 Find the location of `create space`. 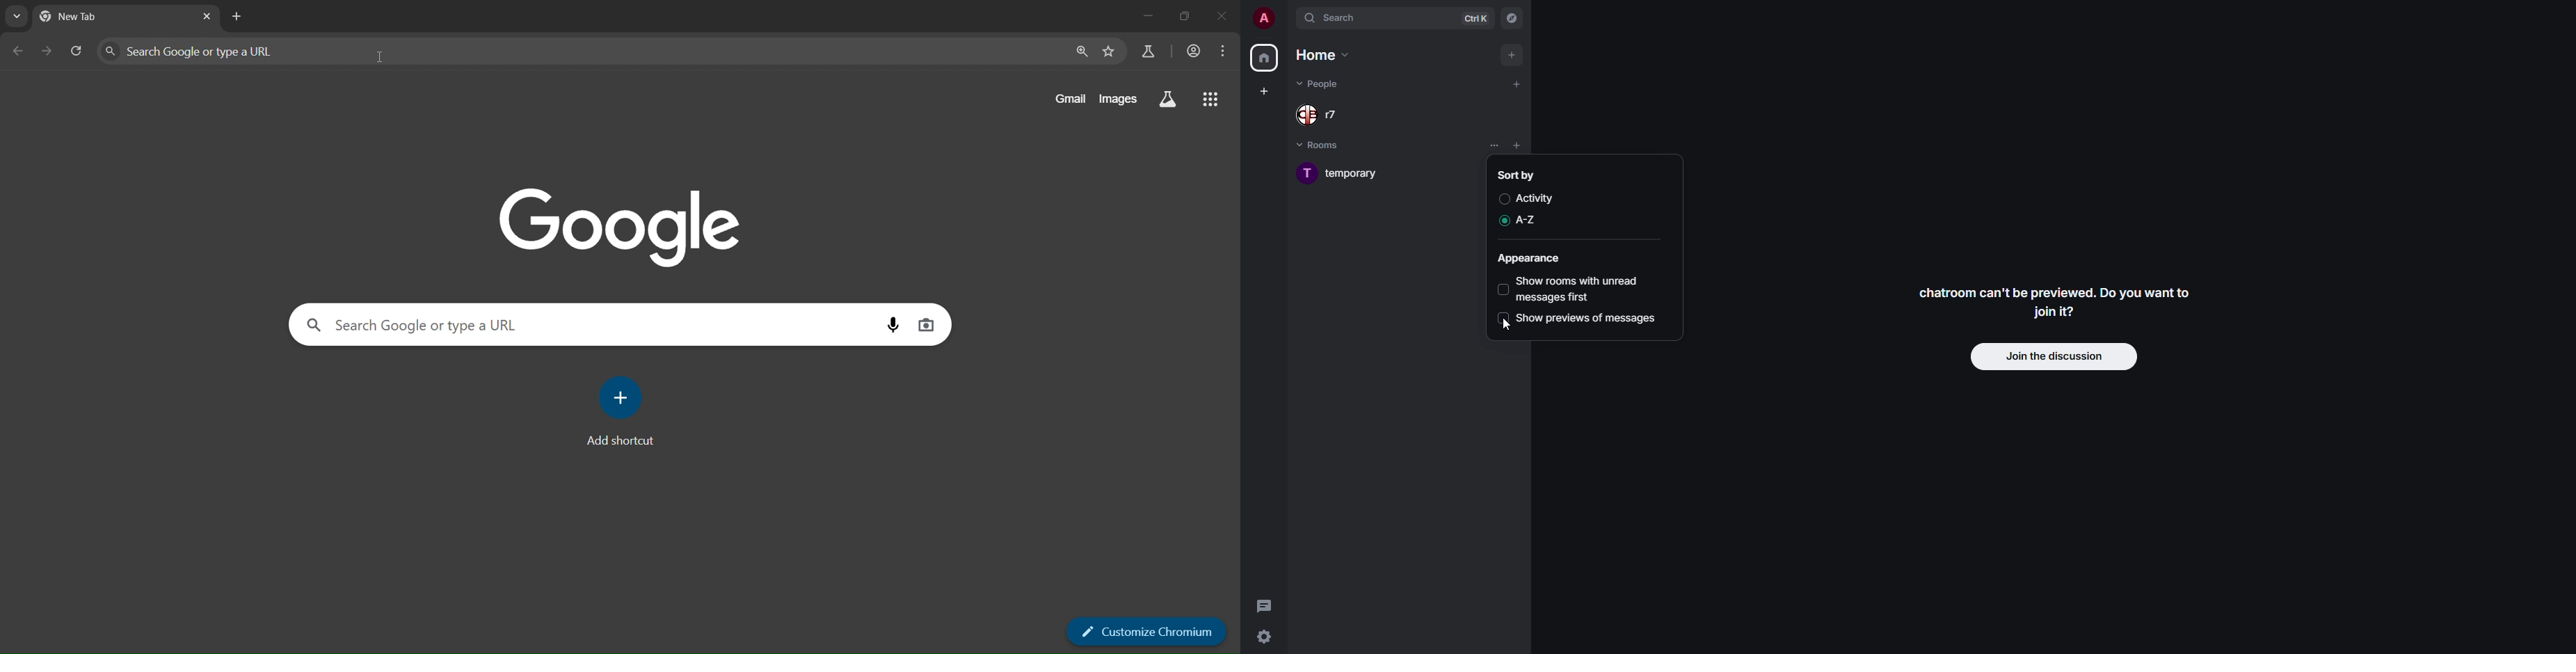

create space is located at coordinates (1262, 90).